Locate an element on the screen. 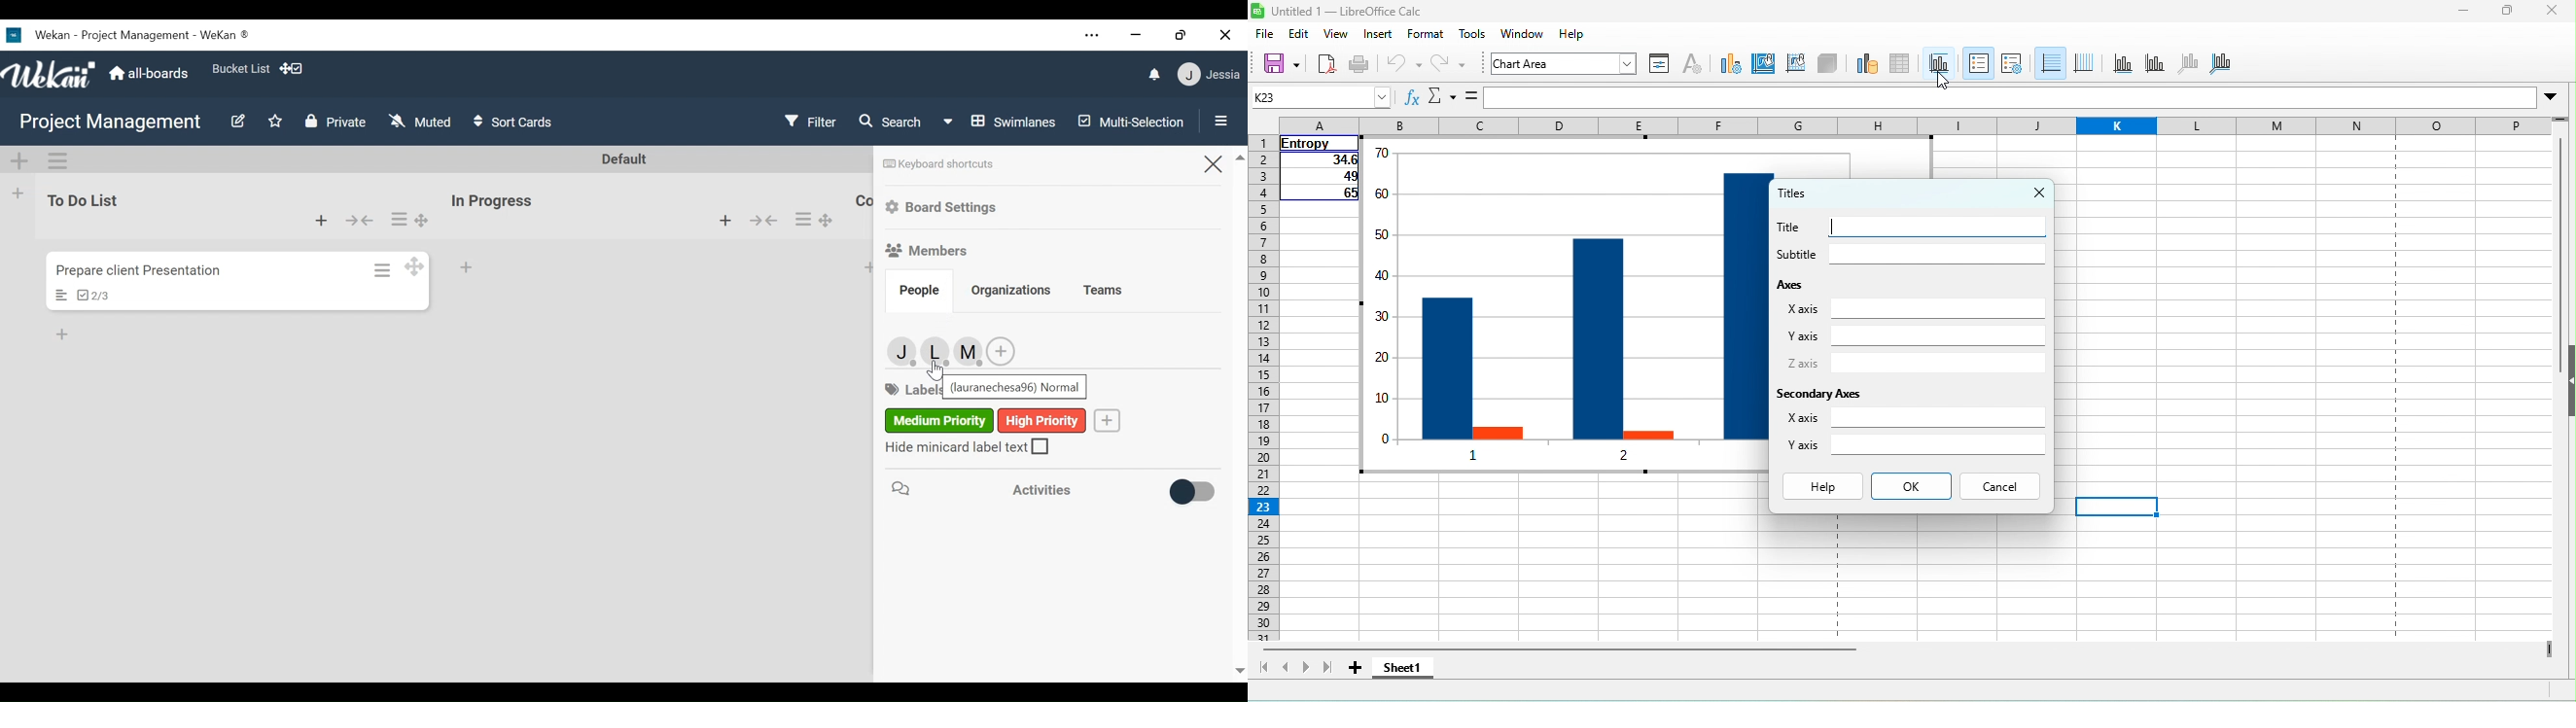 This screenshot has width=2576, height=728. minimize is located at coordinates (2448, 14).